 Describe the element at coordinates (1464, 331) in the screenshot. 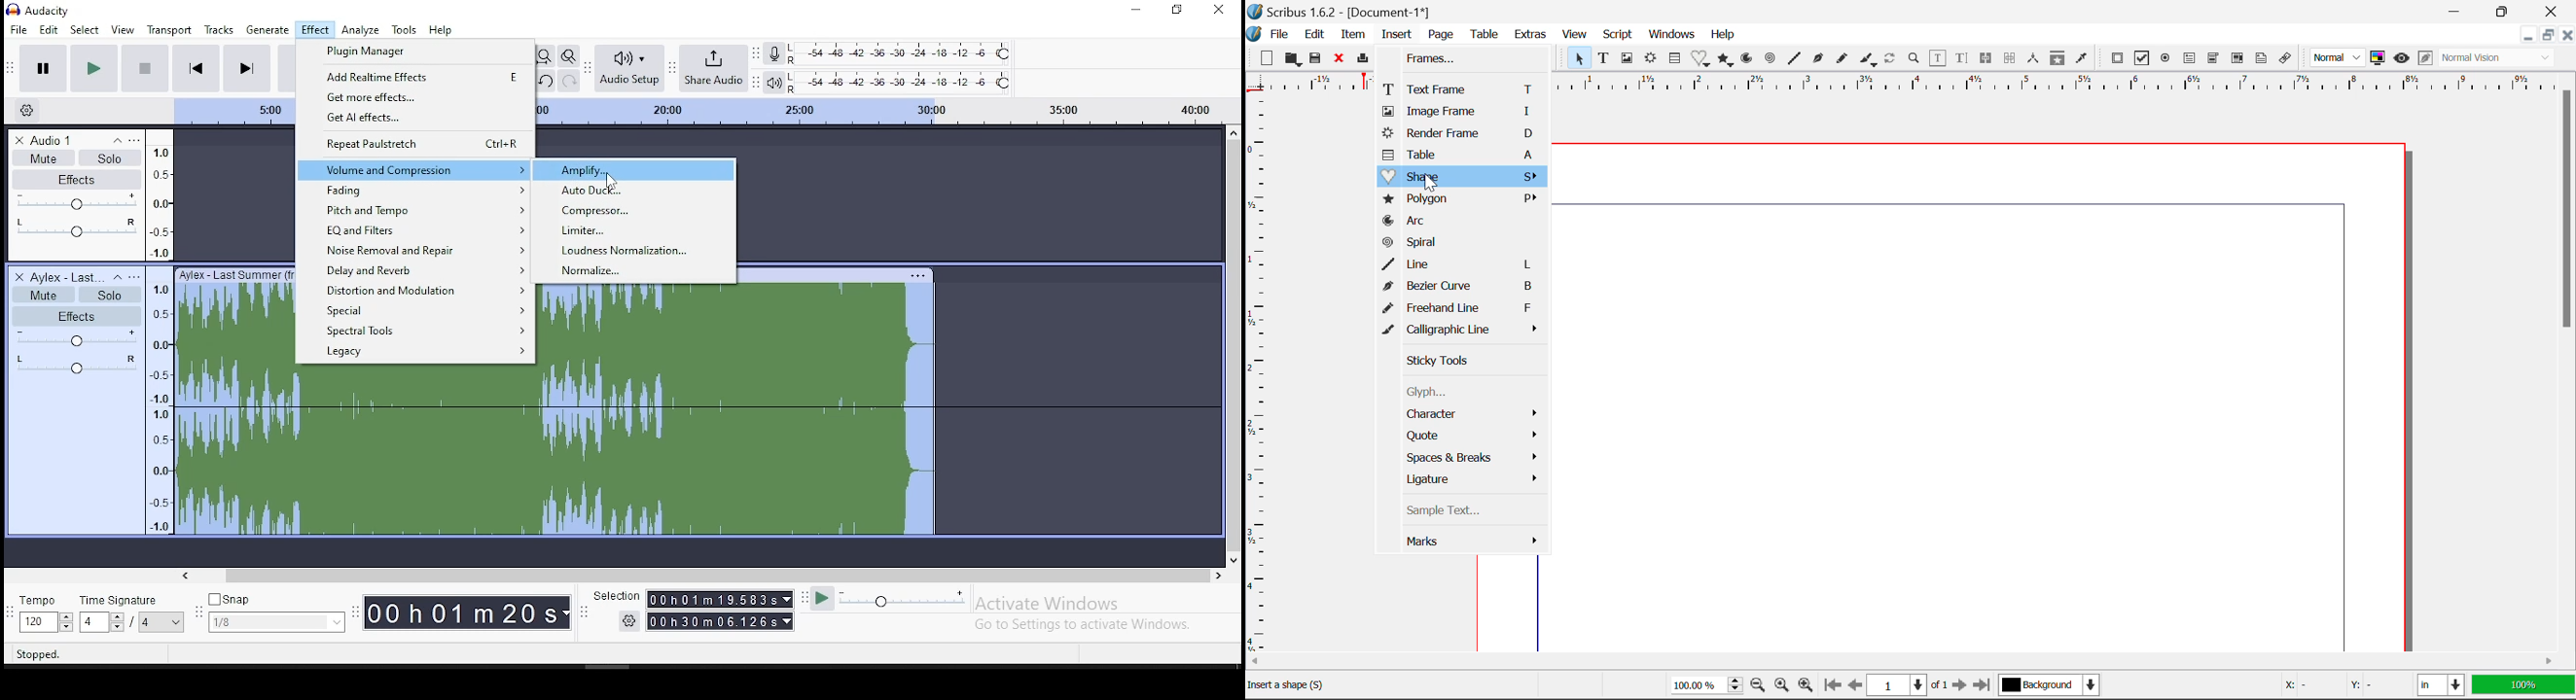

I see `Calligraphic Line` at that location.